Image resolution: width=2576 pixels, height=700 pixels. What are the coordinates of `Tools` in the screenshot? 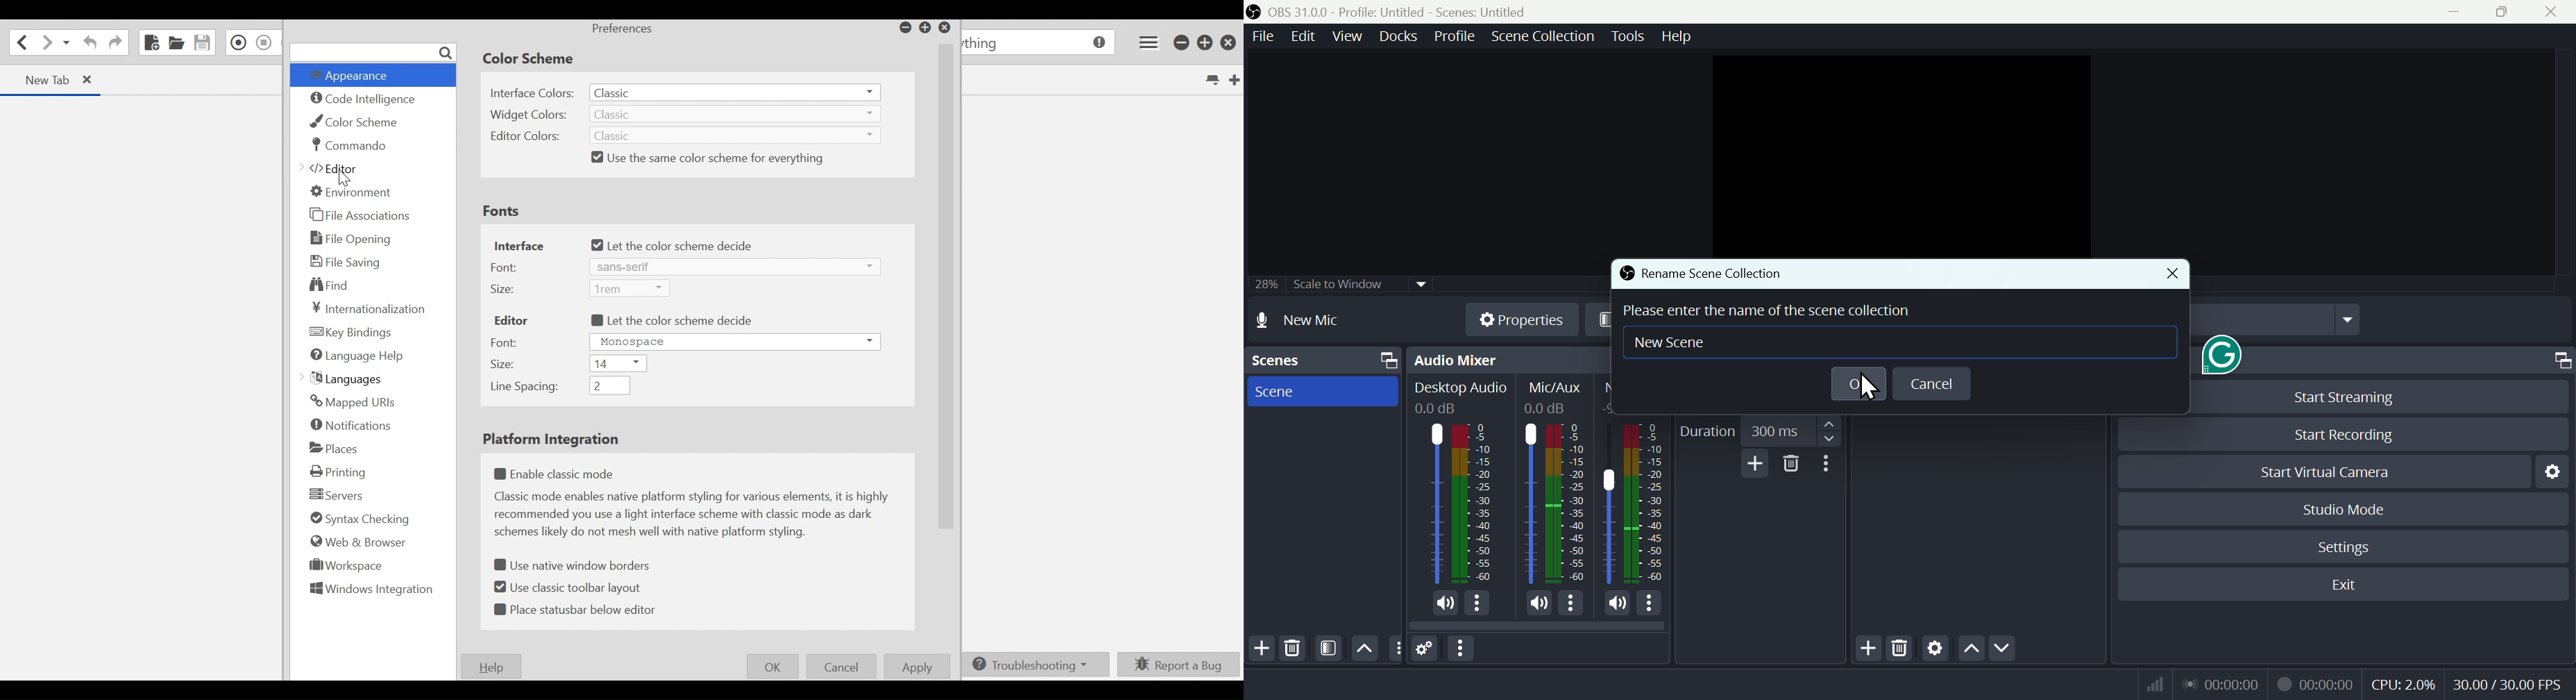 It's located at (1629, 39).